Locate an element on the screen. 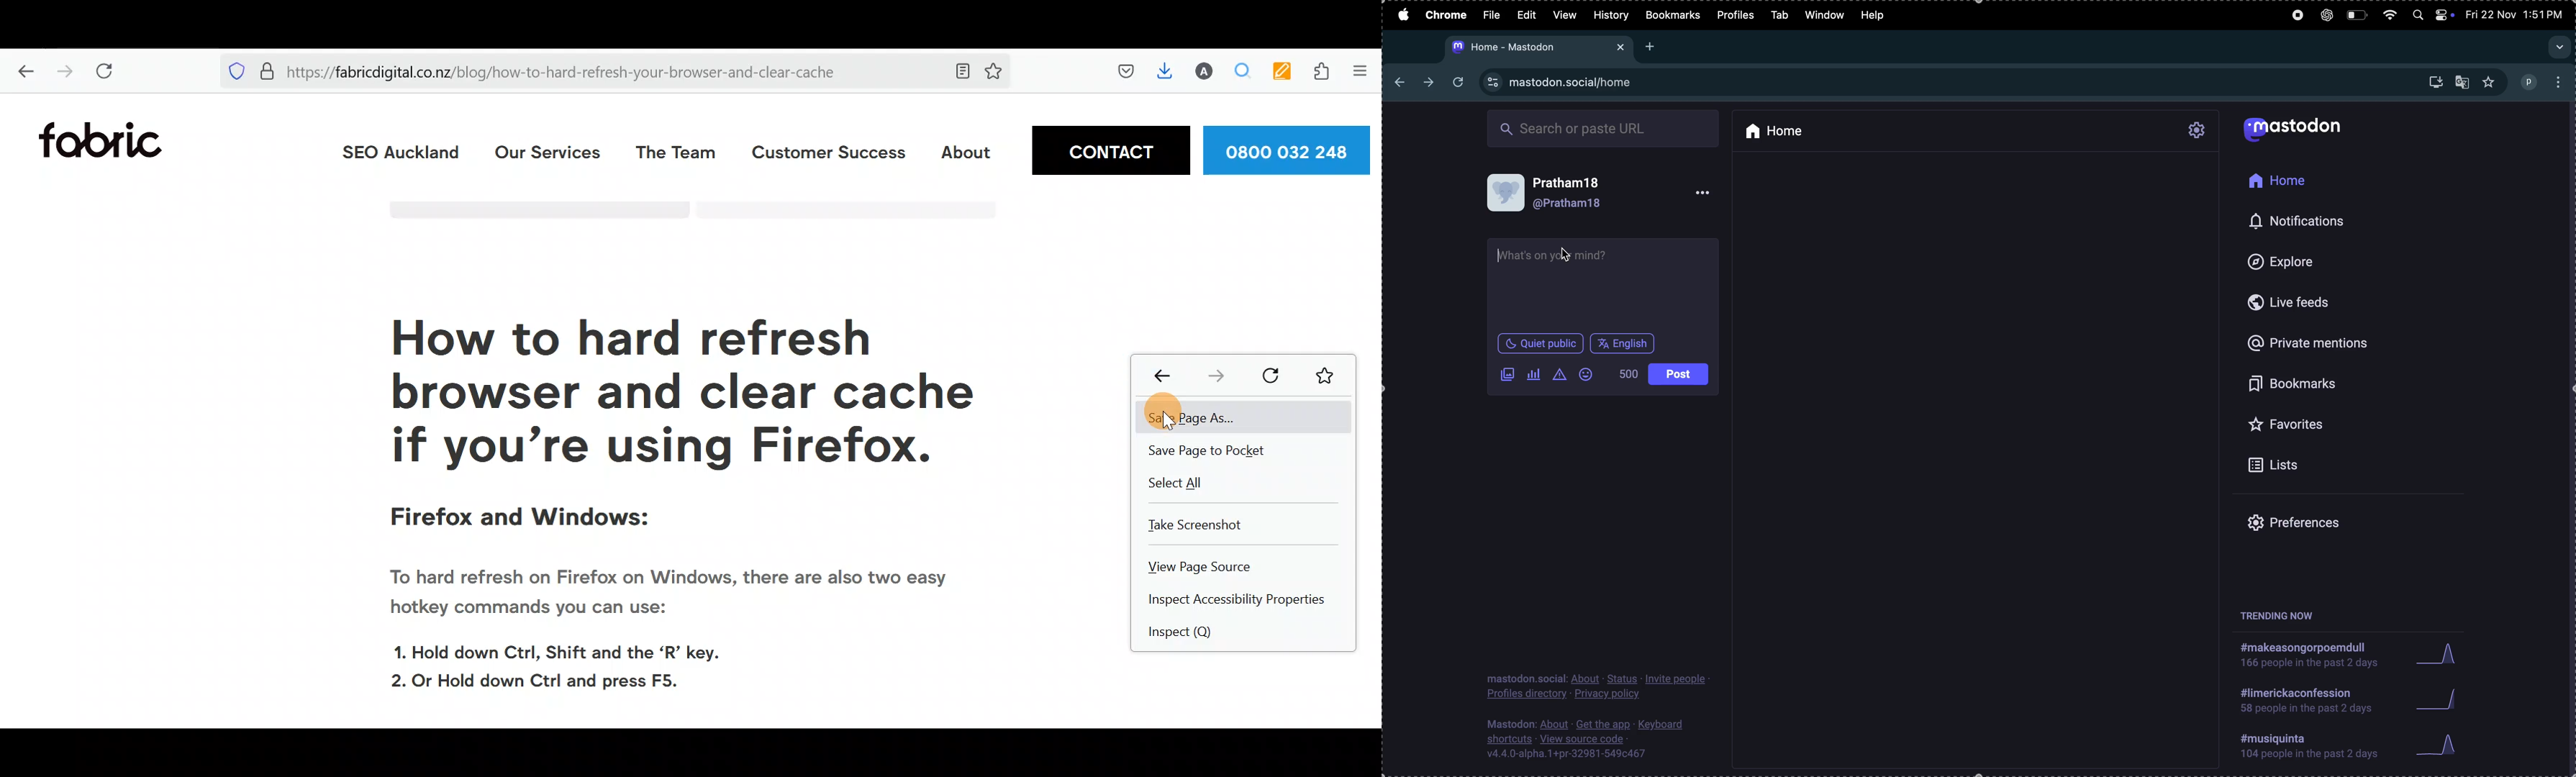 The height and width of the screenshot is (784, 2576). favourites is located at coordinates (2490, 82).